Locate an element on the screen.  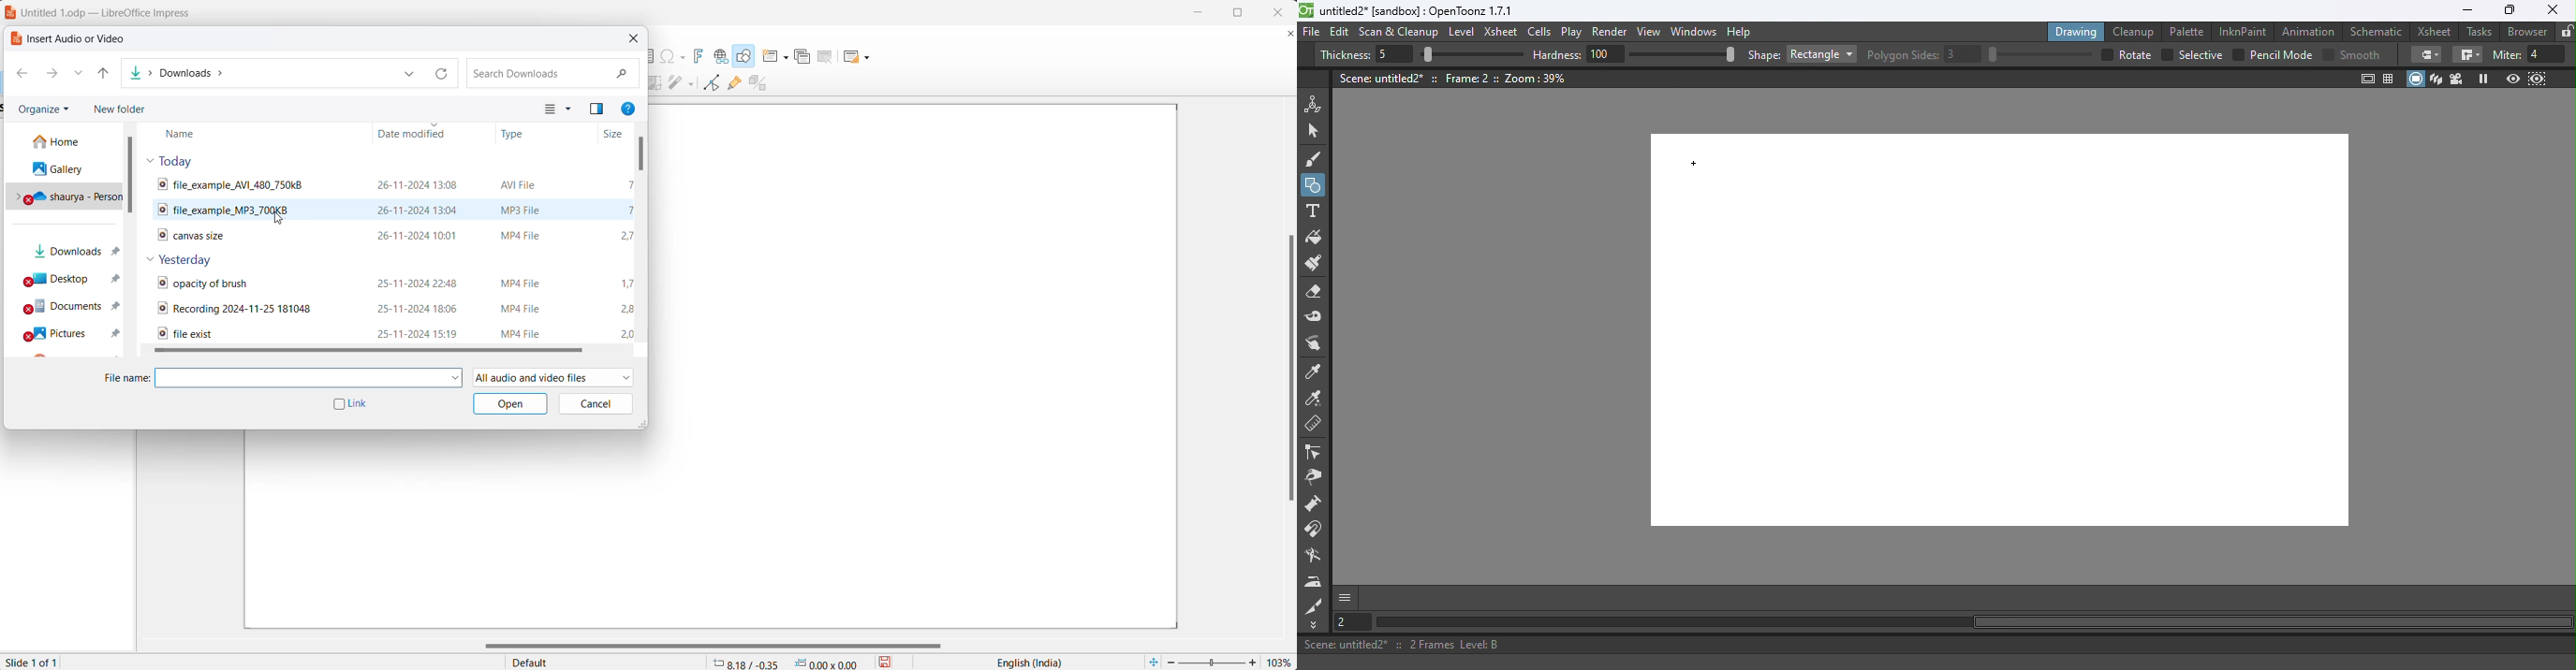
new slide is located at coordinates (769, 56).